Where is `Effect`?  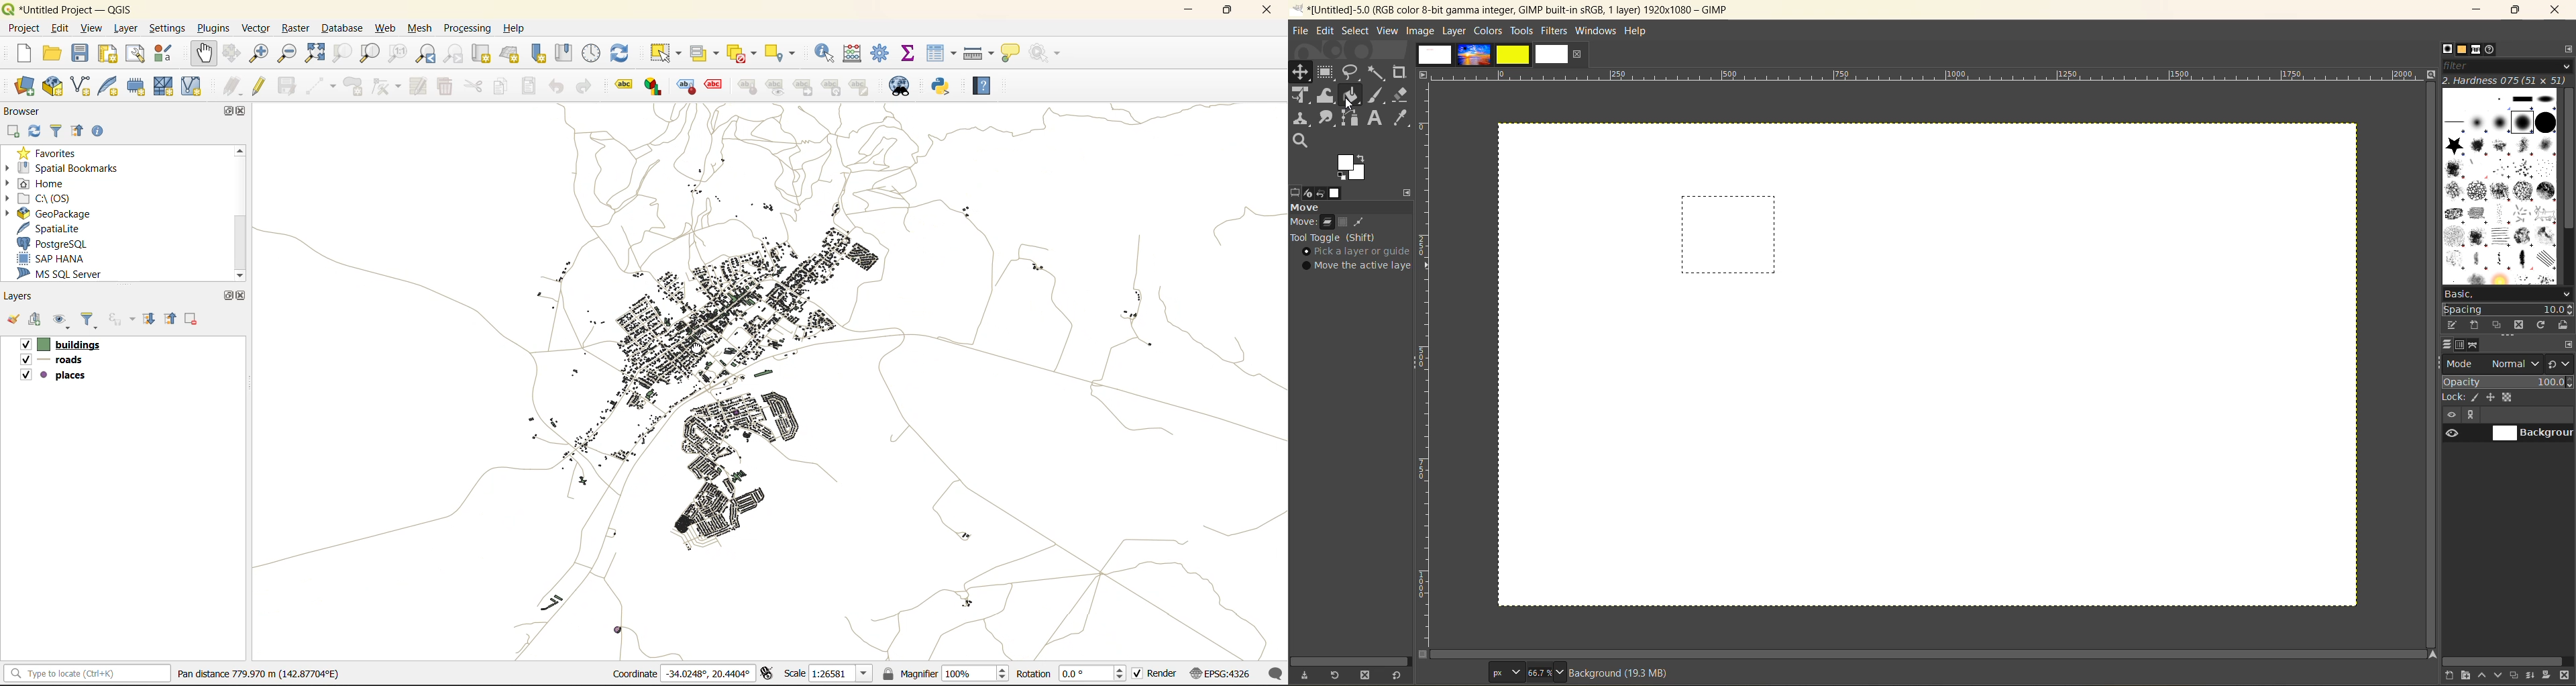
Effect is located at coordinates (718, 85).